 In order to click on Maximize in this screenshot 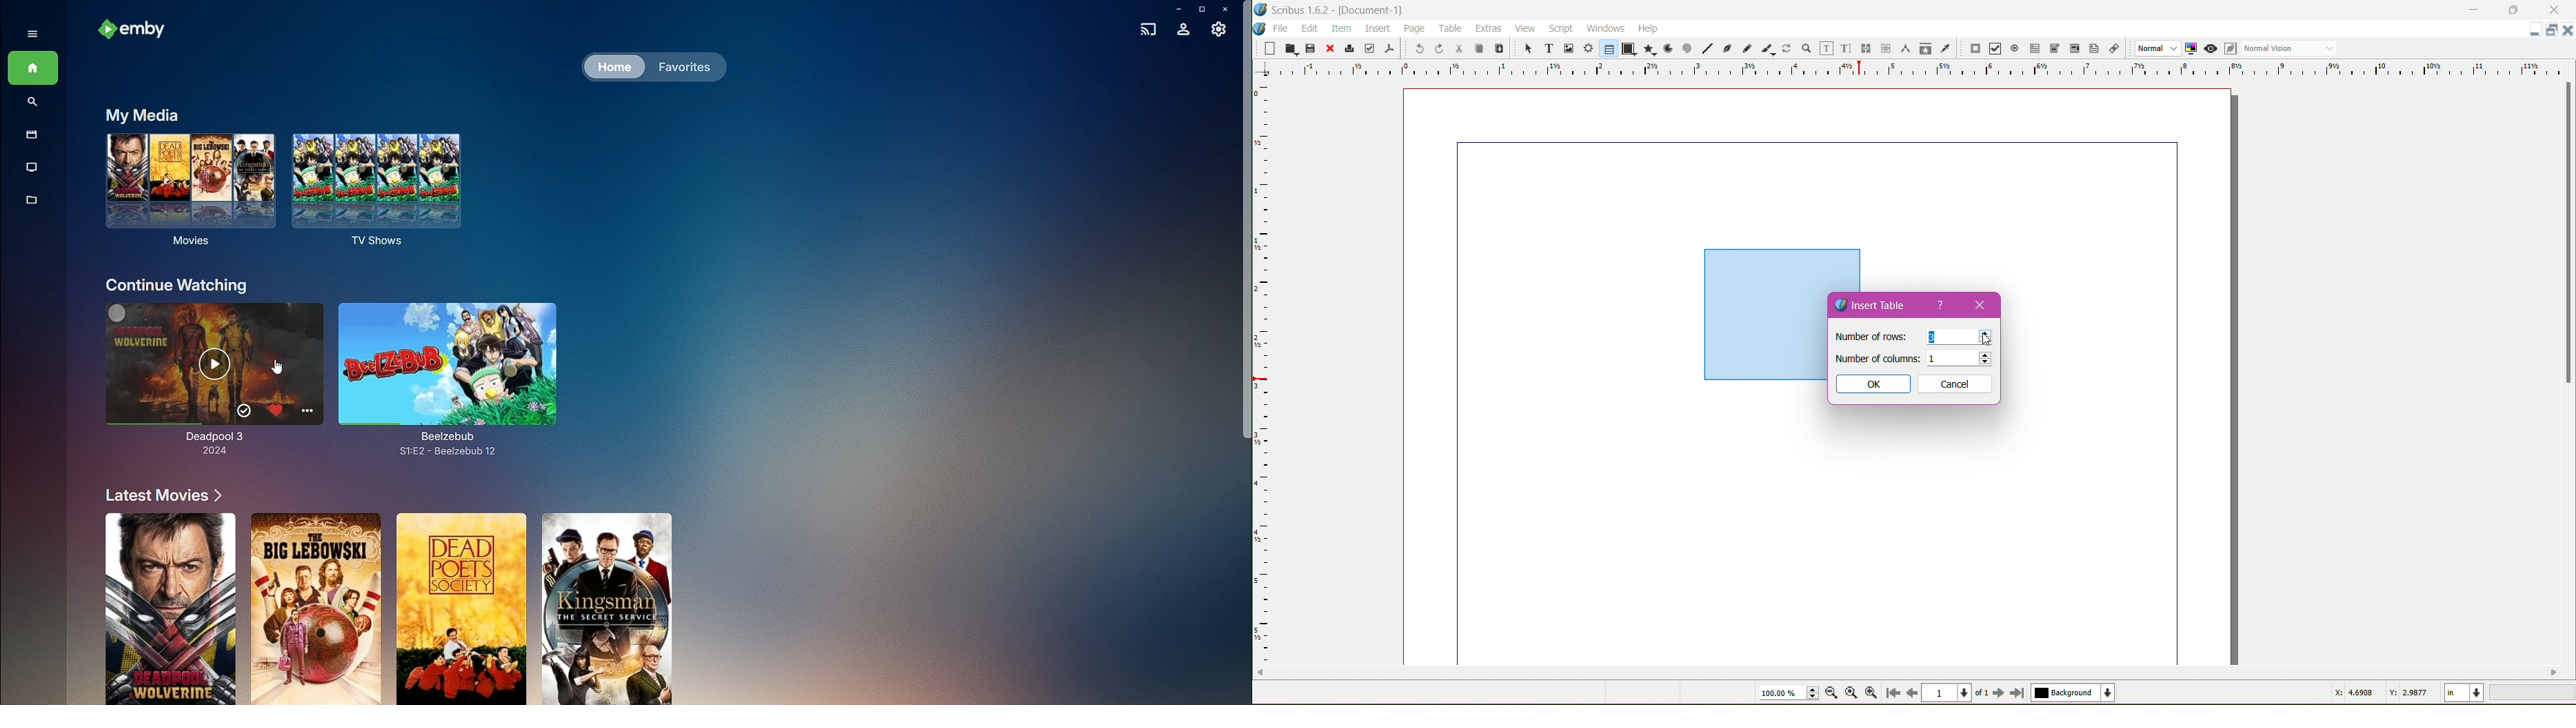, I will do `click(2553, 30)`.